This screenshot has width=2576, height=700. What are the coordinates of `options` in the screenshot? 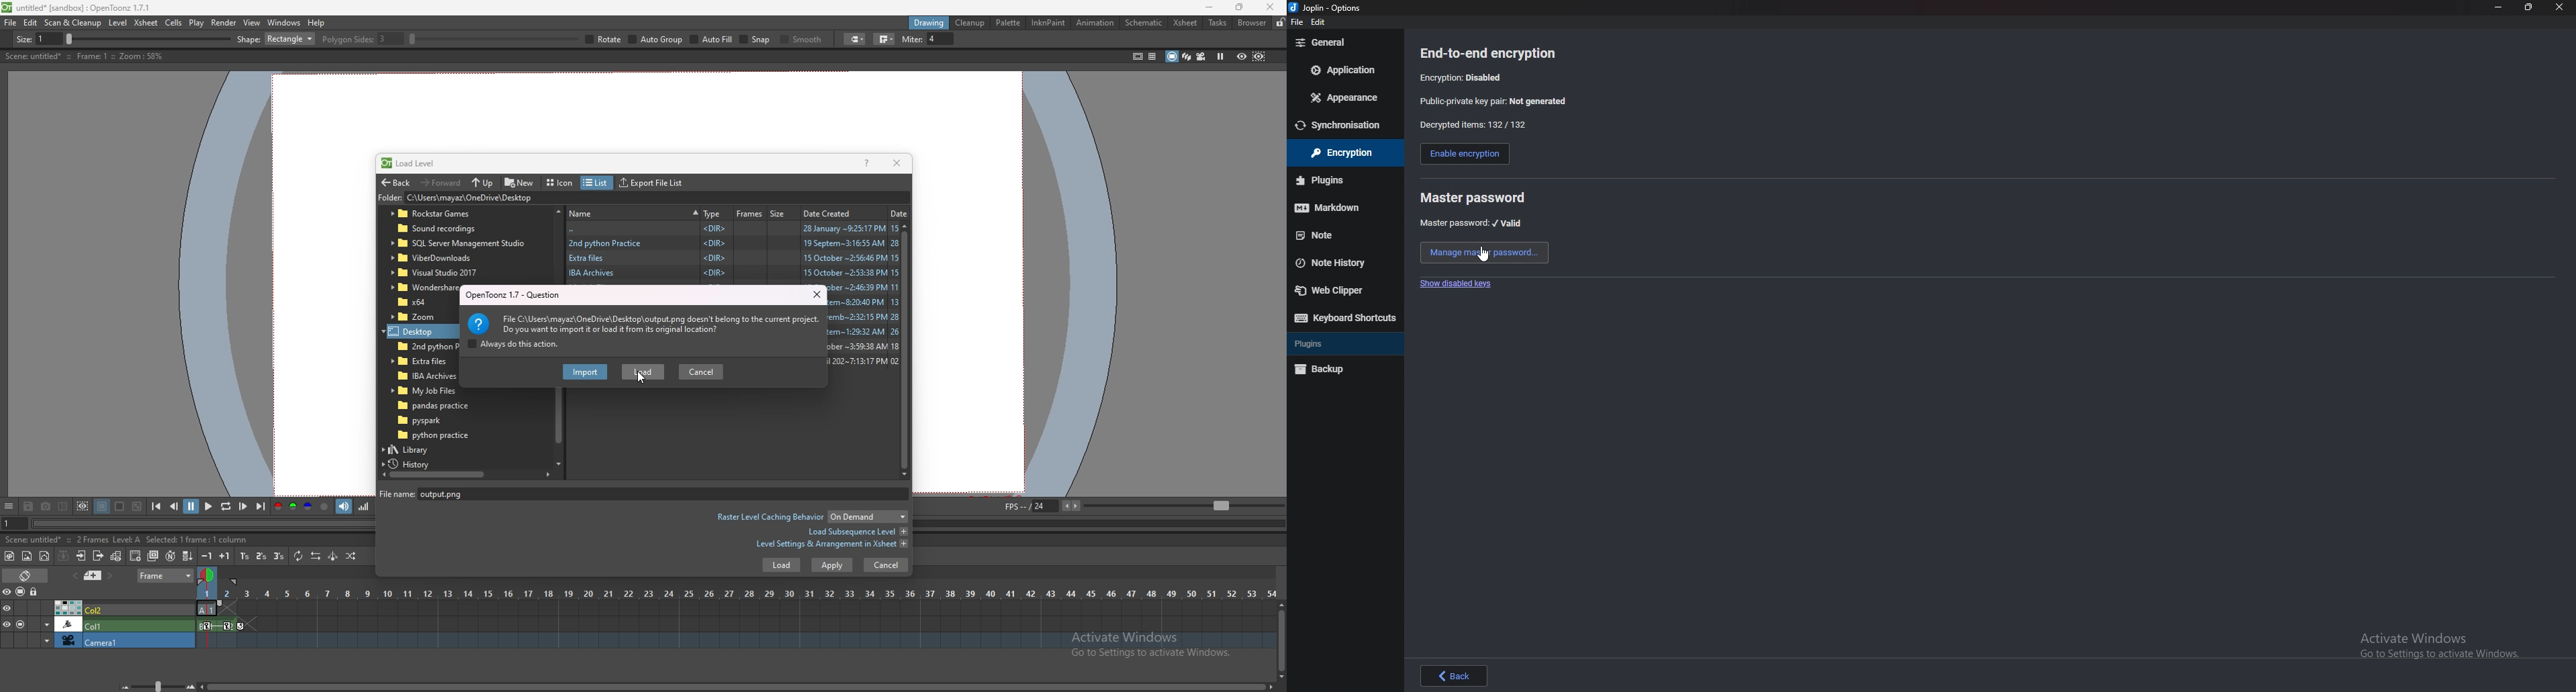 It's located at (1328, 7).